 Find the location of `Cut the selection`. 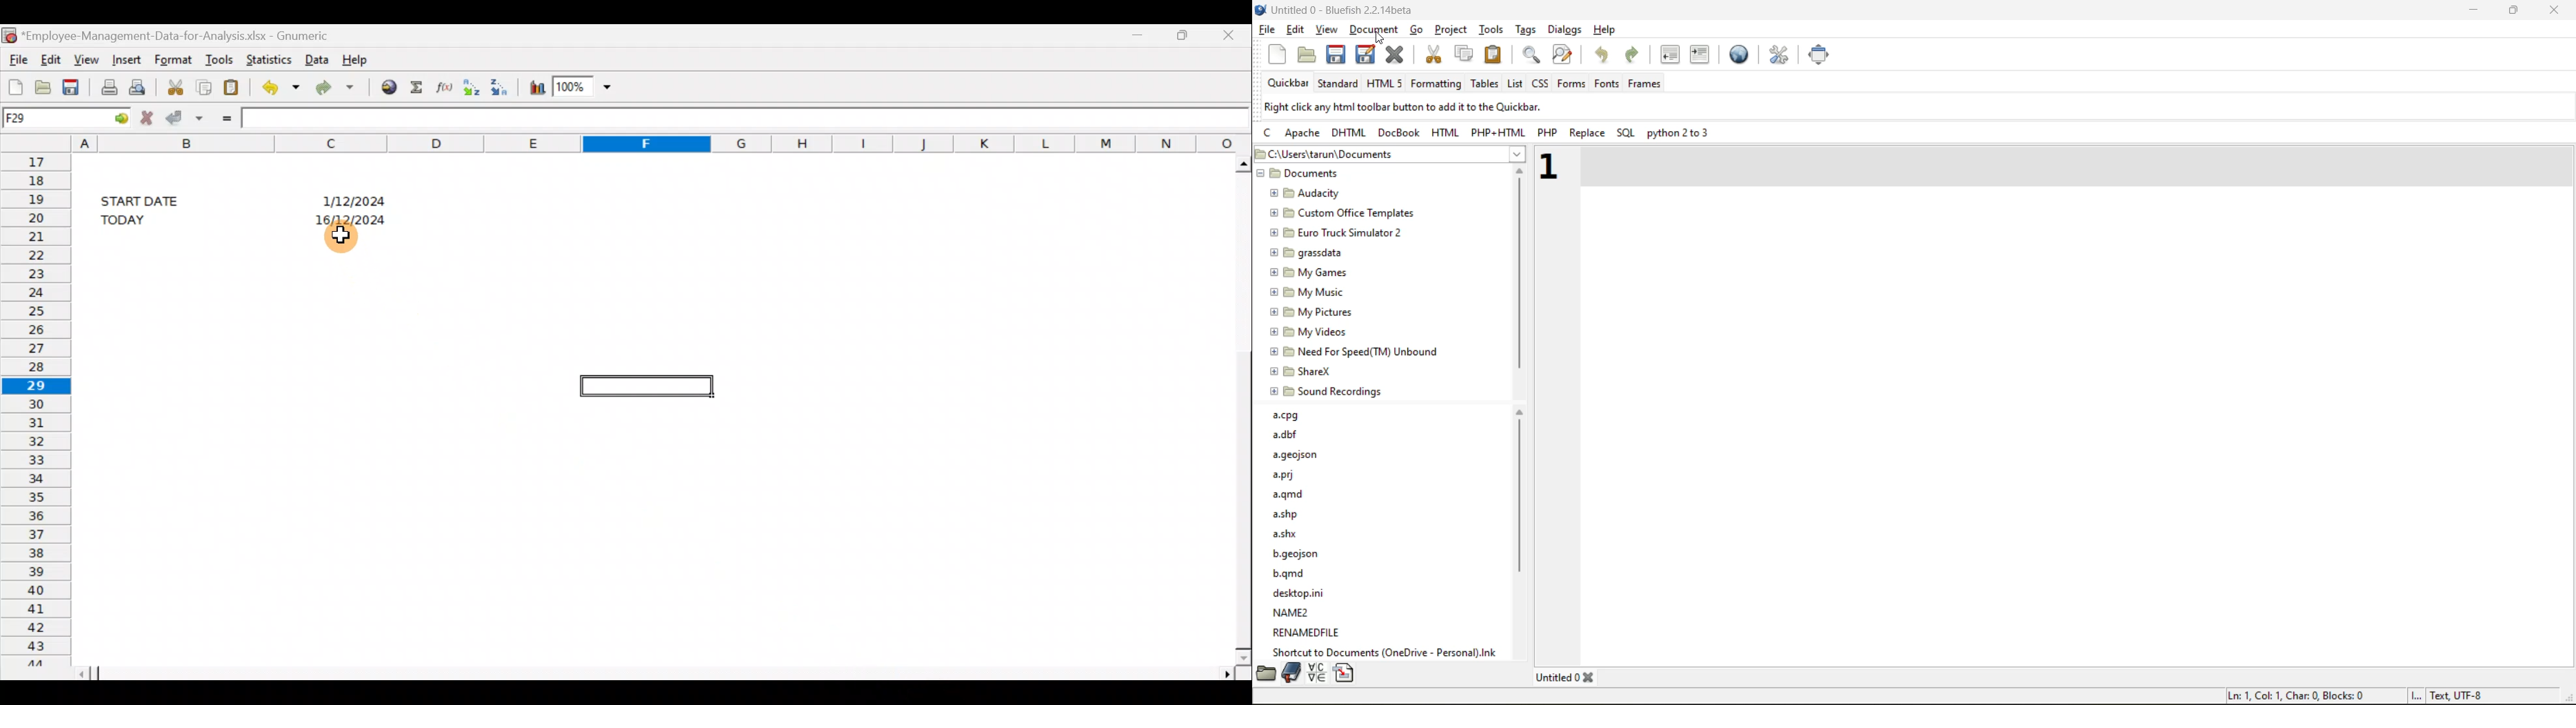

Cut the selection is located at coordinates (176, 85).